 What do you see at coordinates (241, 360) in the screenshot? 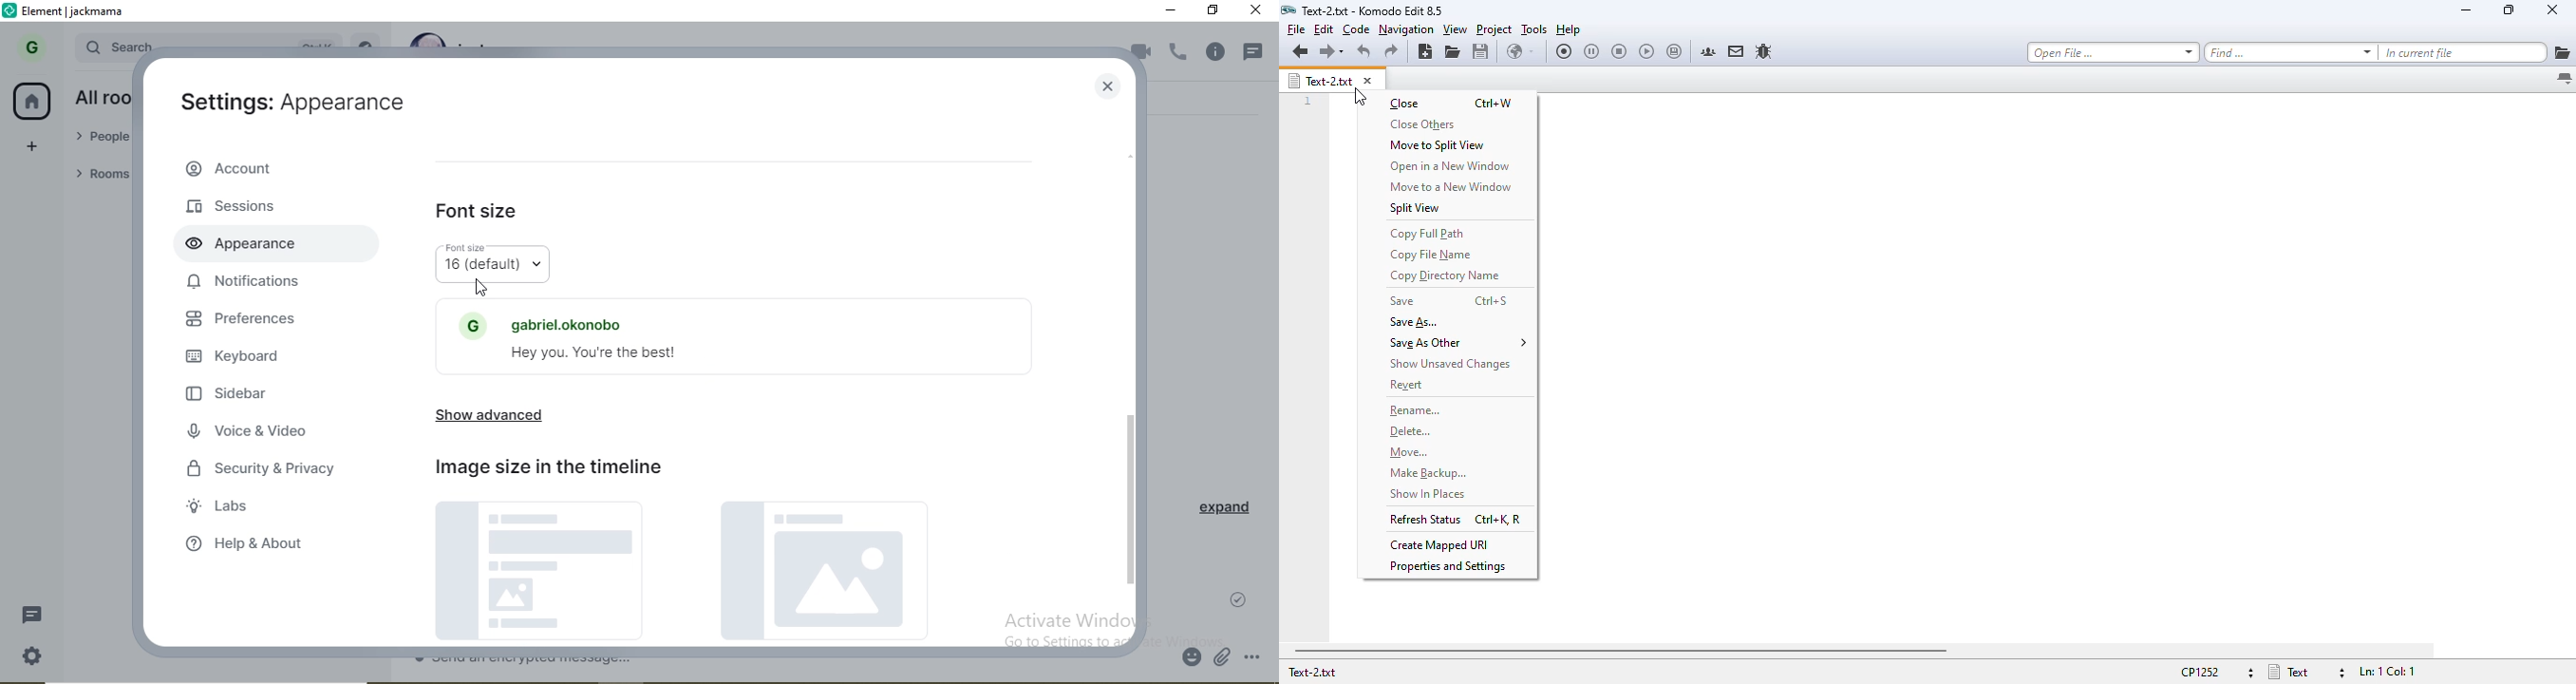
I see `keyboard` at bounding box center [241, 360].